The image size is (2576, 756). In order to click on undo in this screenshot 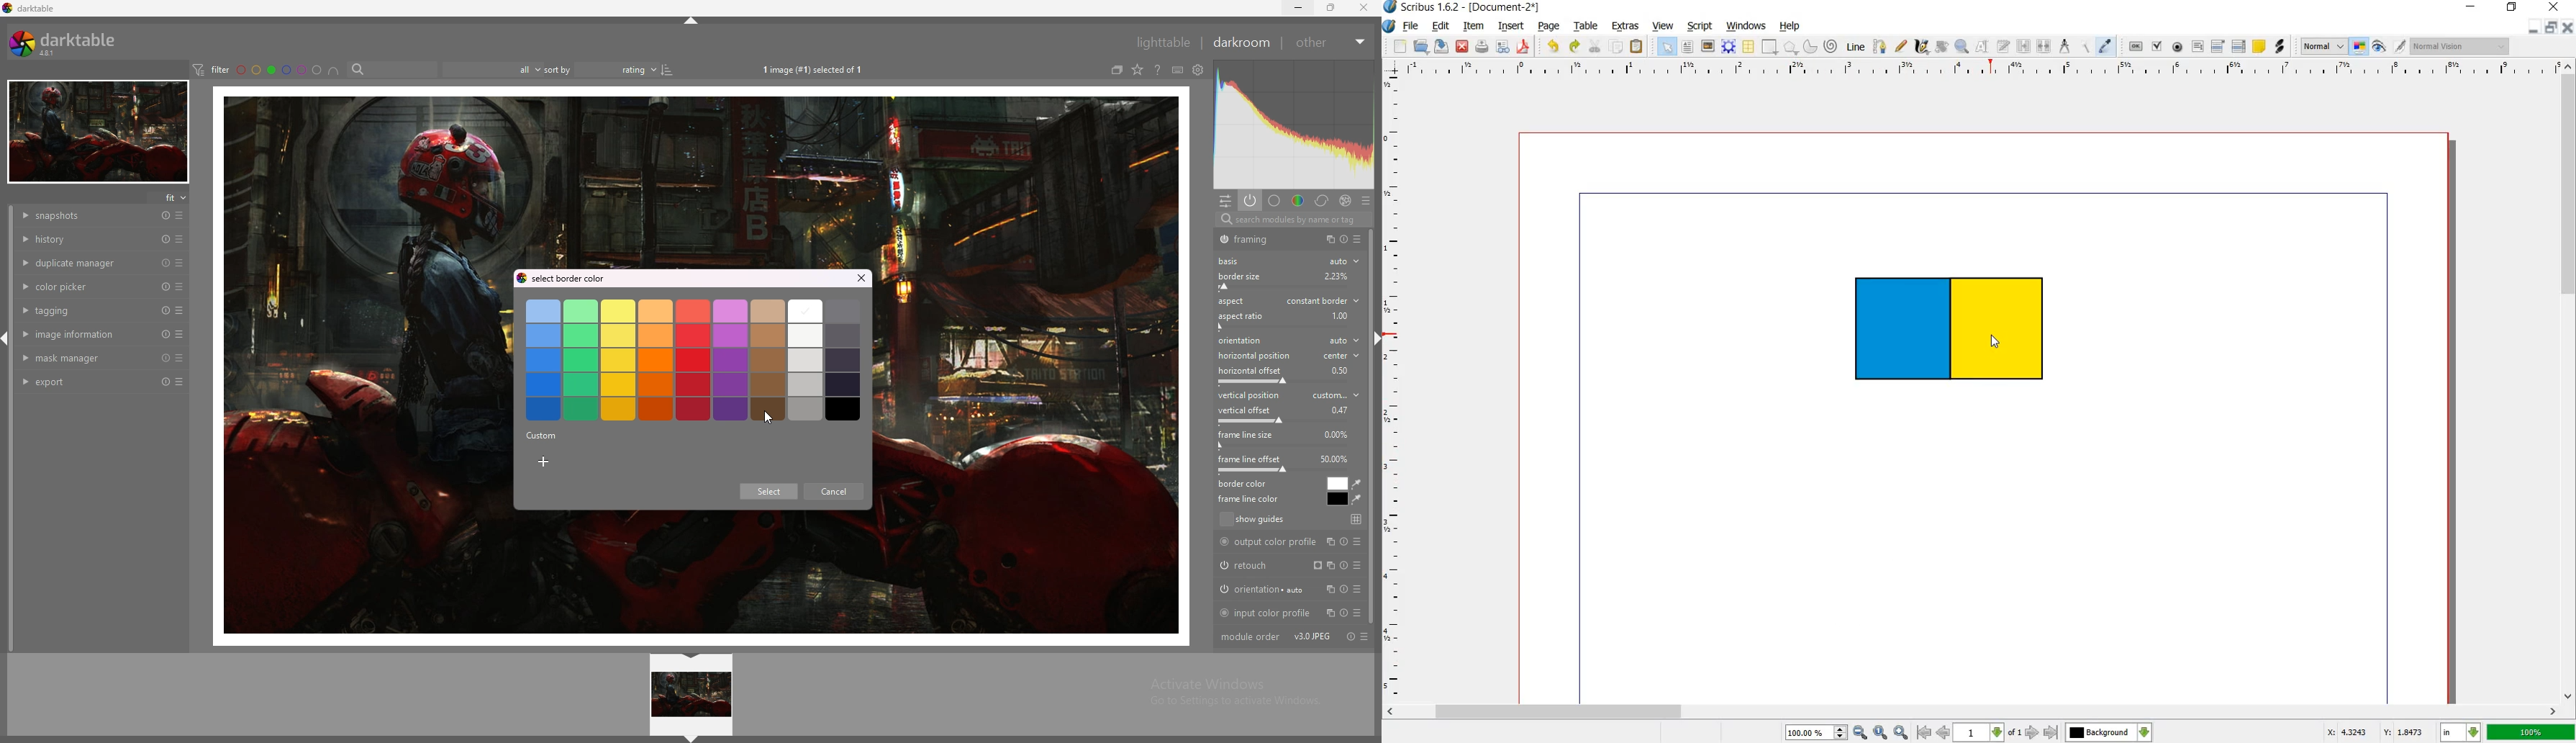, I will do `click(1553, 48)`.